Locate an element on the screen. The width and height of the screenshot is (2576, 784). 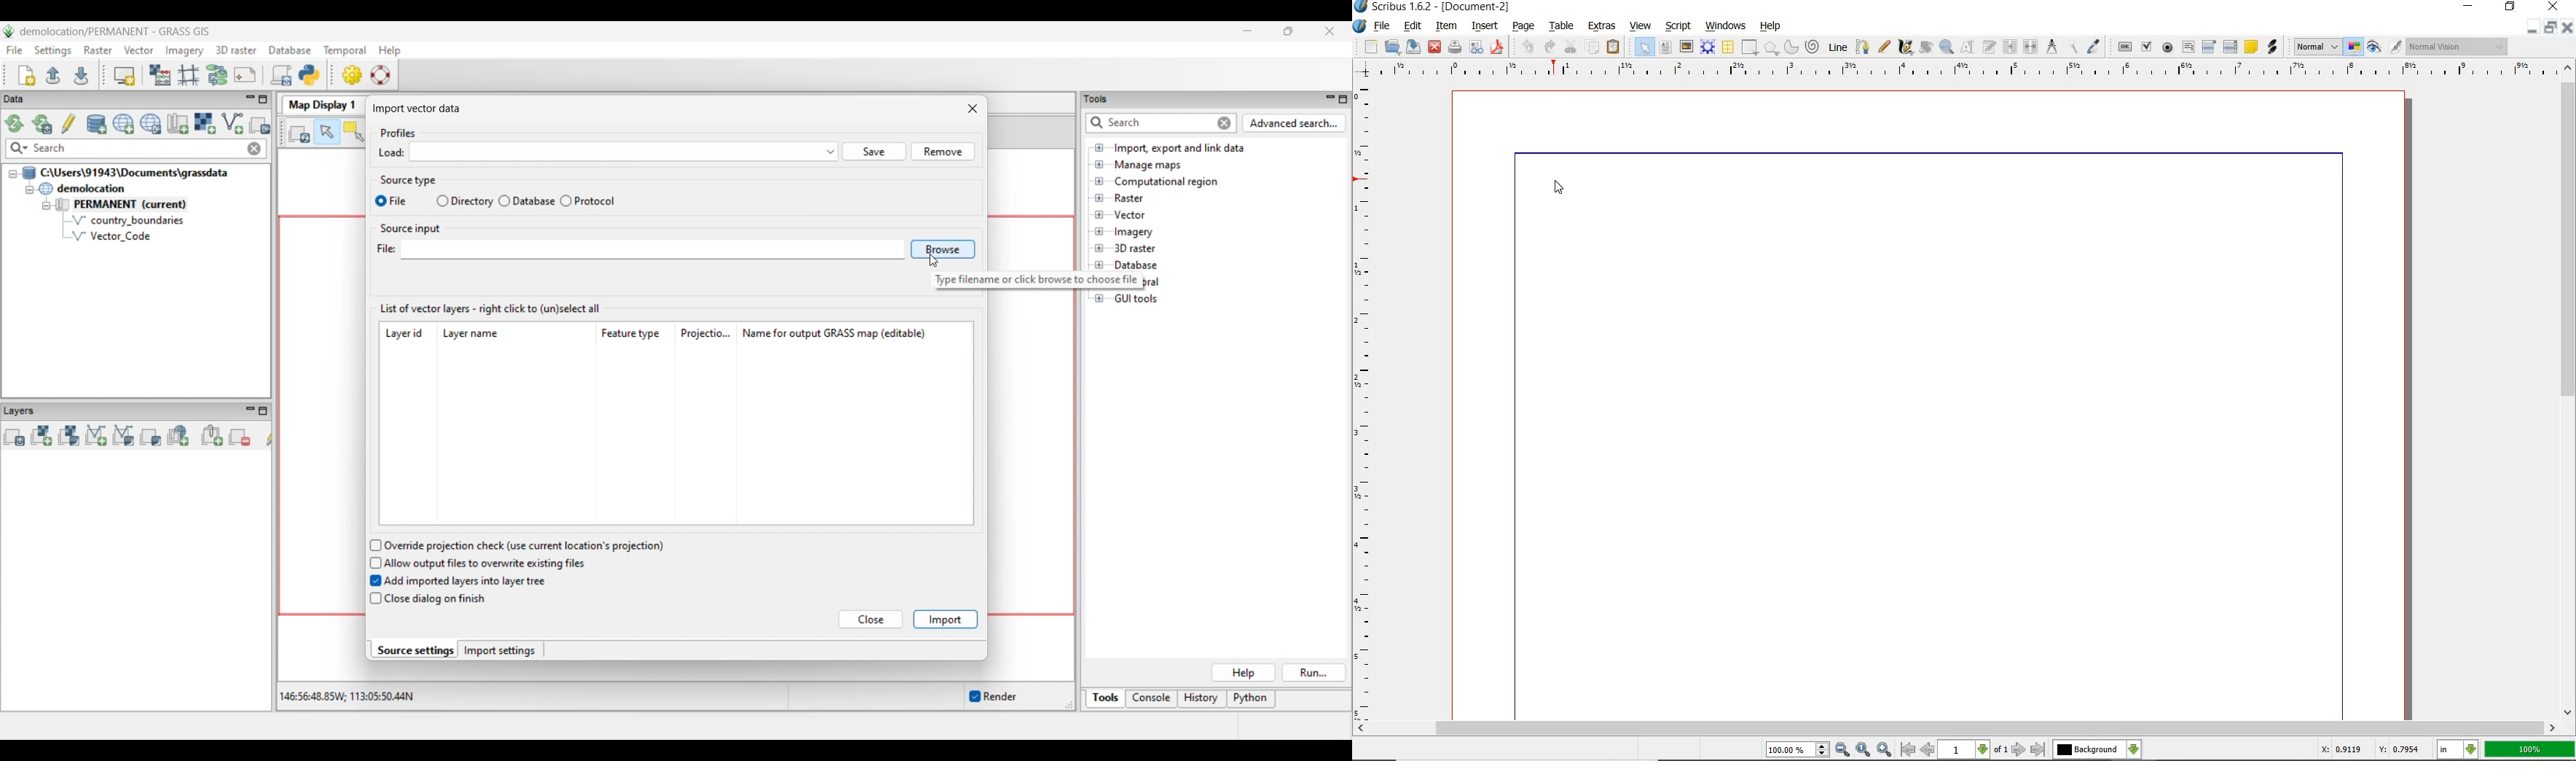
calligraphic line is located at coordinates (1904, 48).